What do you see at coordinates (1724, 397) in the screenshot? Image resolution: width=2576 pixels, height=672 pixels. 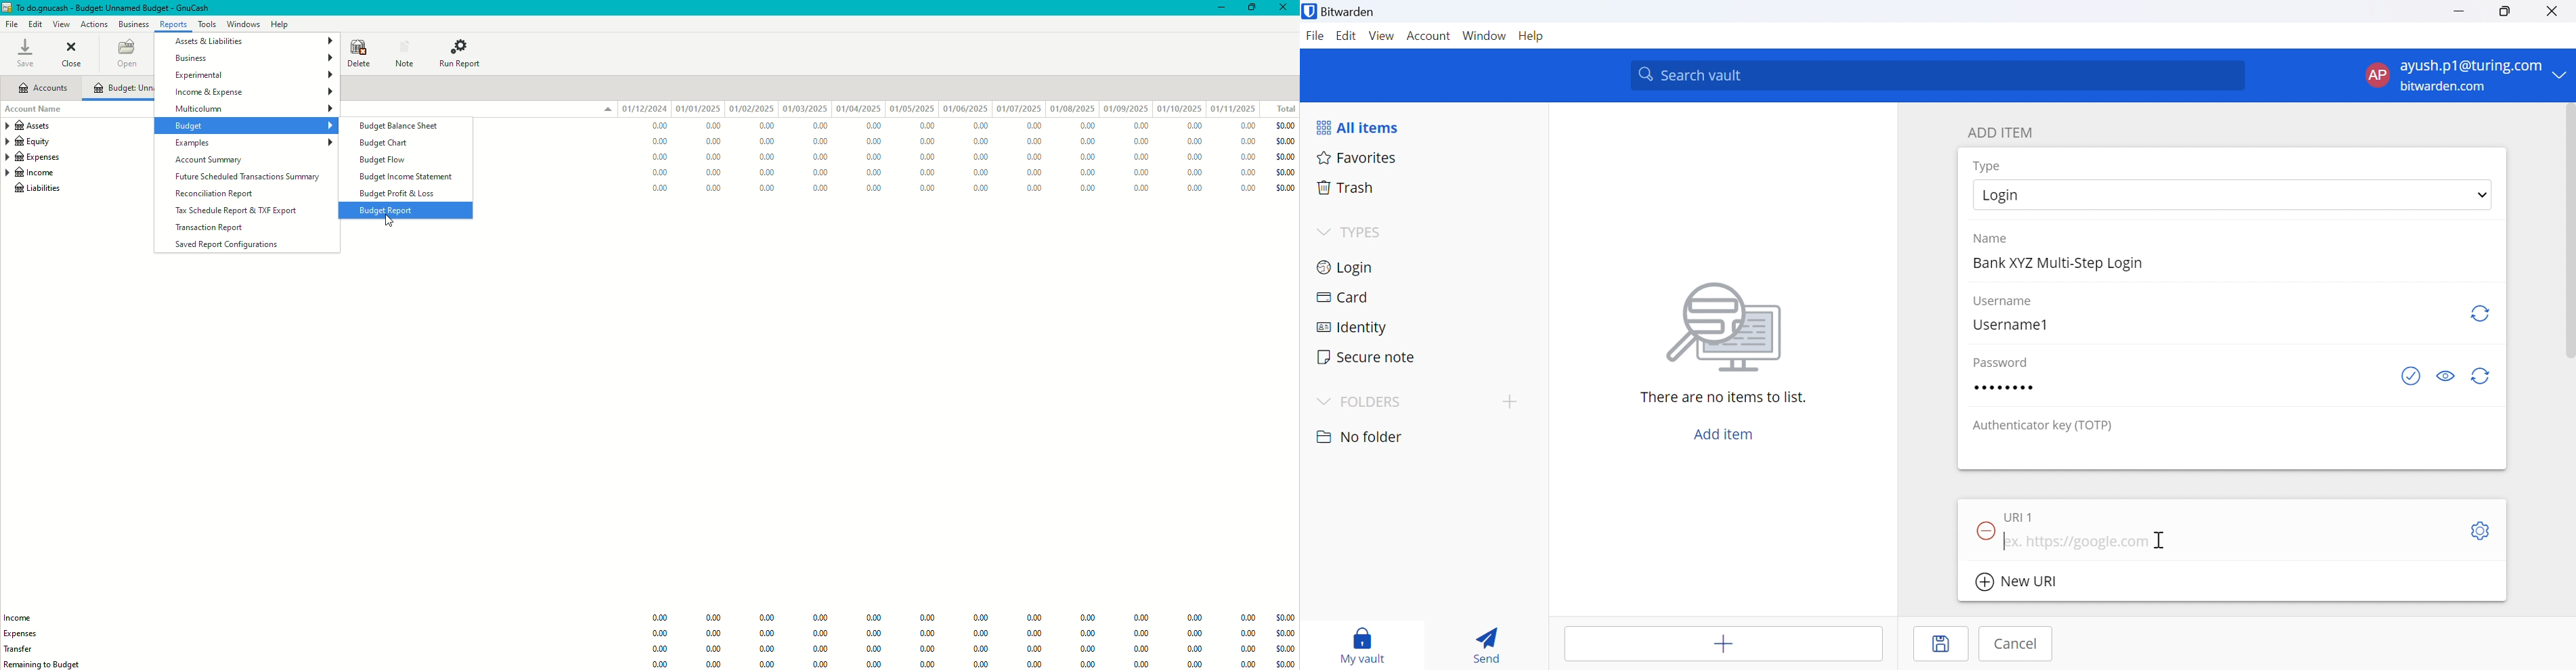 I see `There are no items to list.` at bounding box center [1724, 397].